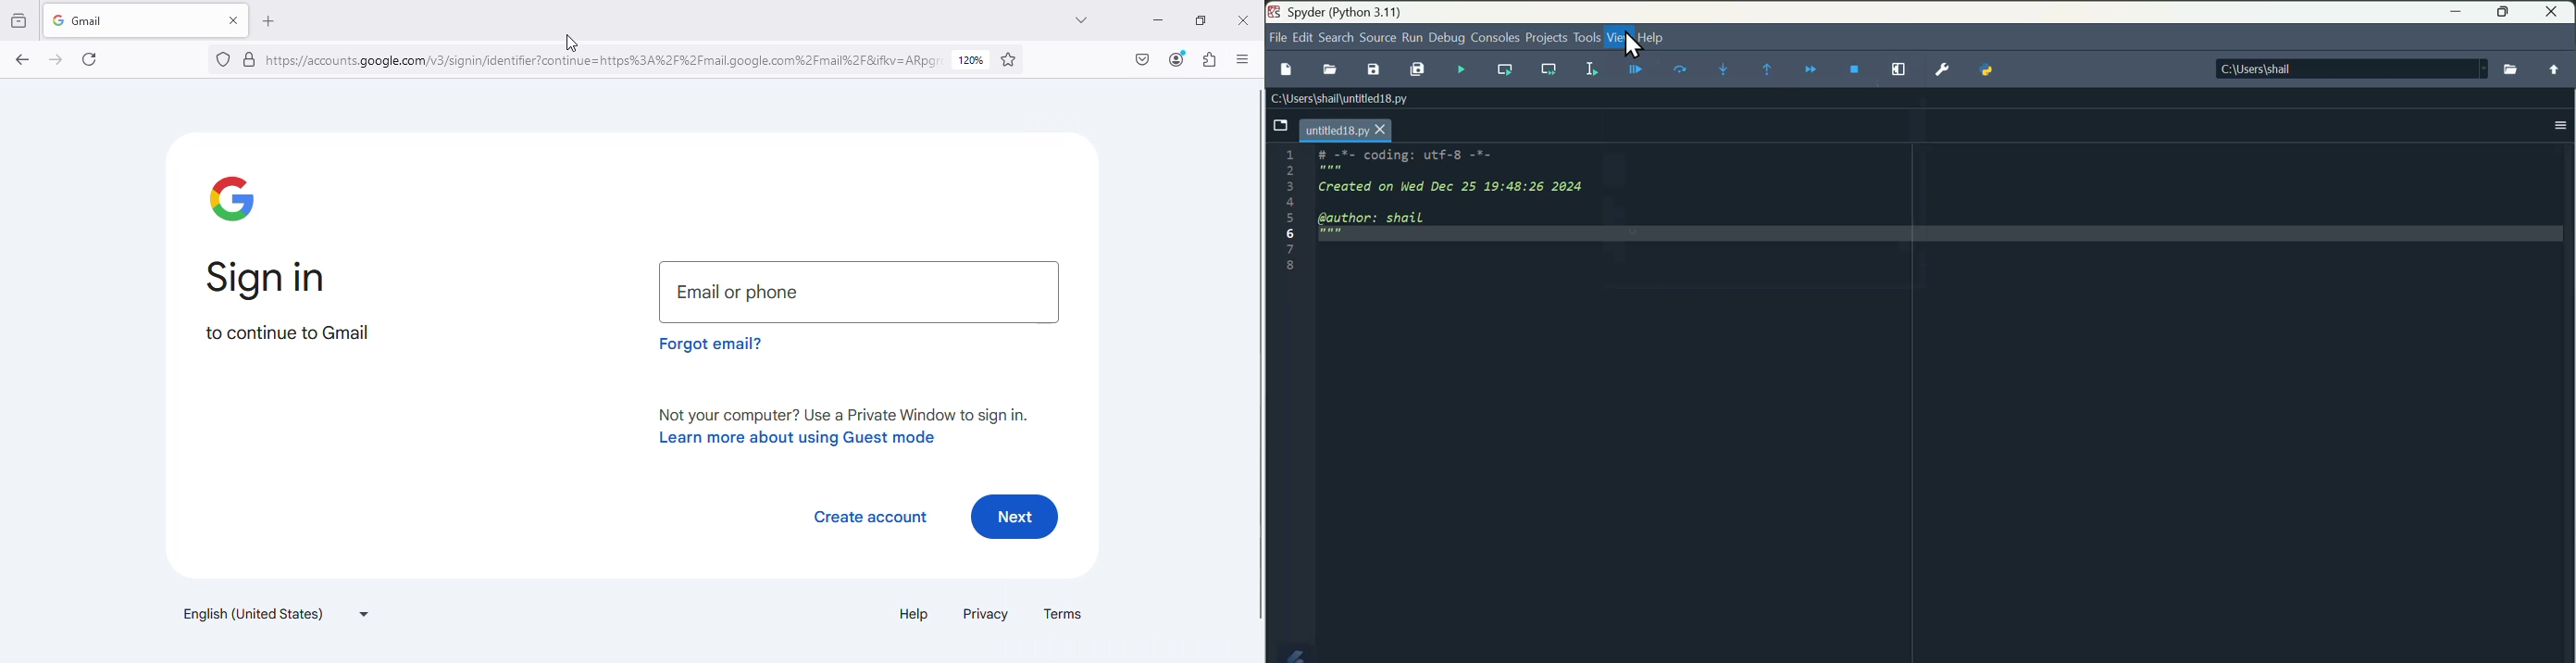 The image size is (2576, 672). I want to click on Run current cell, so click(1504, 70).